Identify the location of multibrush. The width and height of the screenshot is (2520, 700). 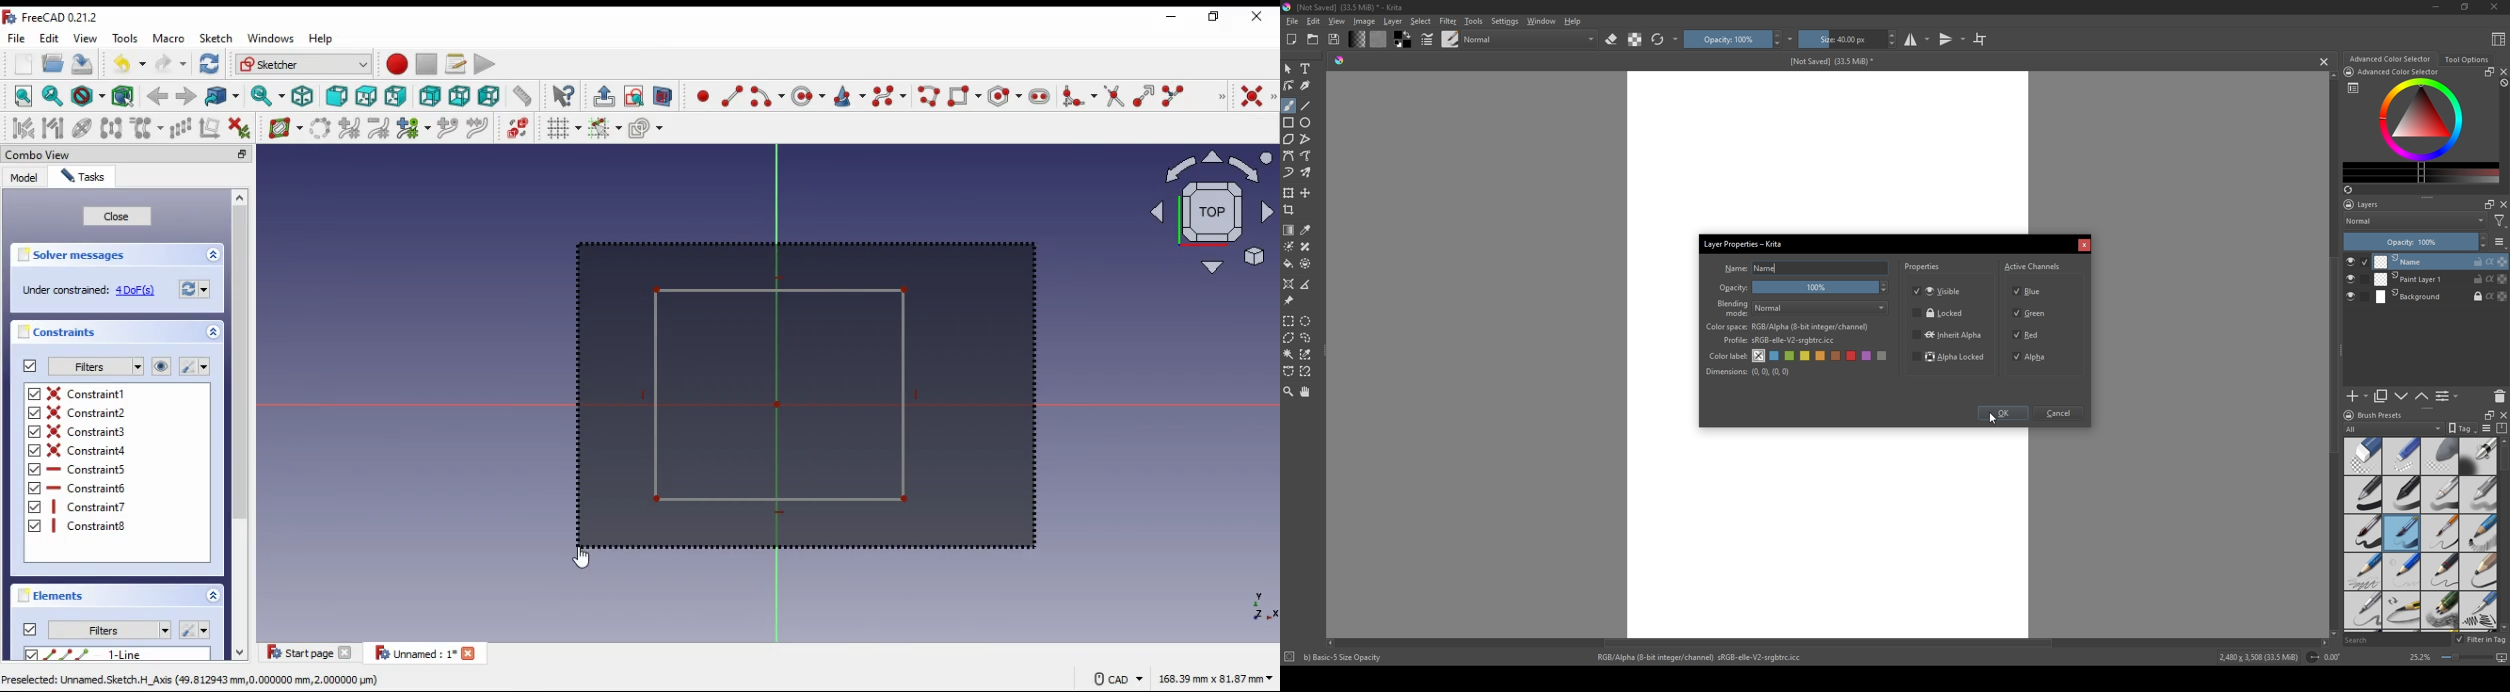
(1307, 173).